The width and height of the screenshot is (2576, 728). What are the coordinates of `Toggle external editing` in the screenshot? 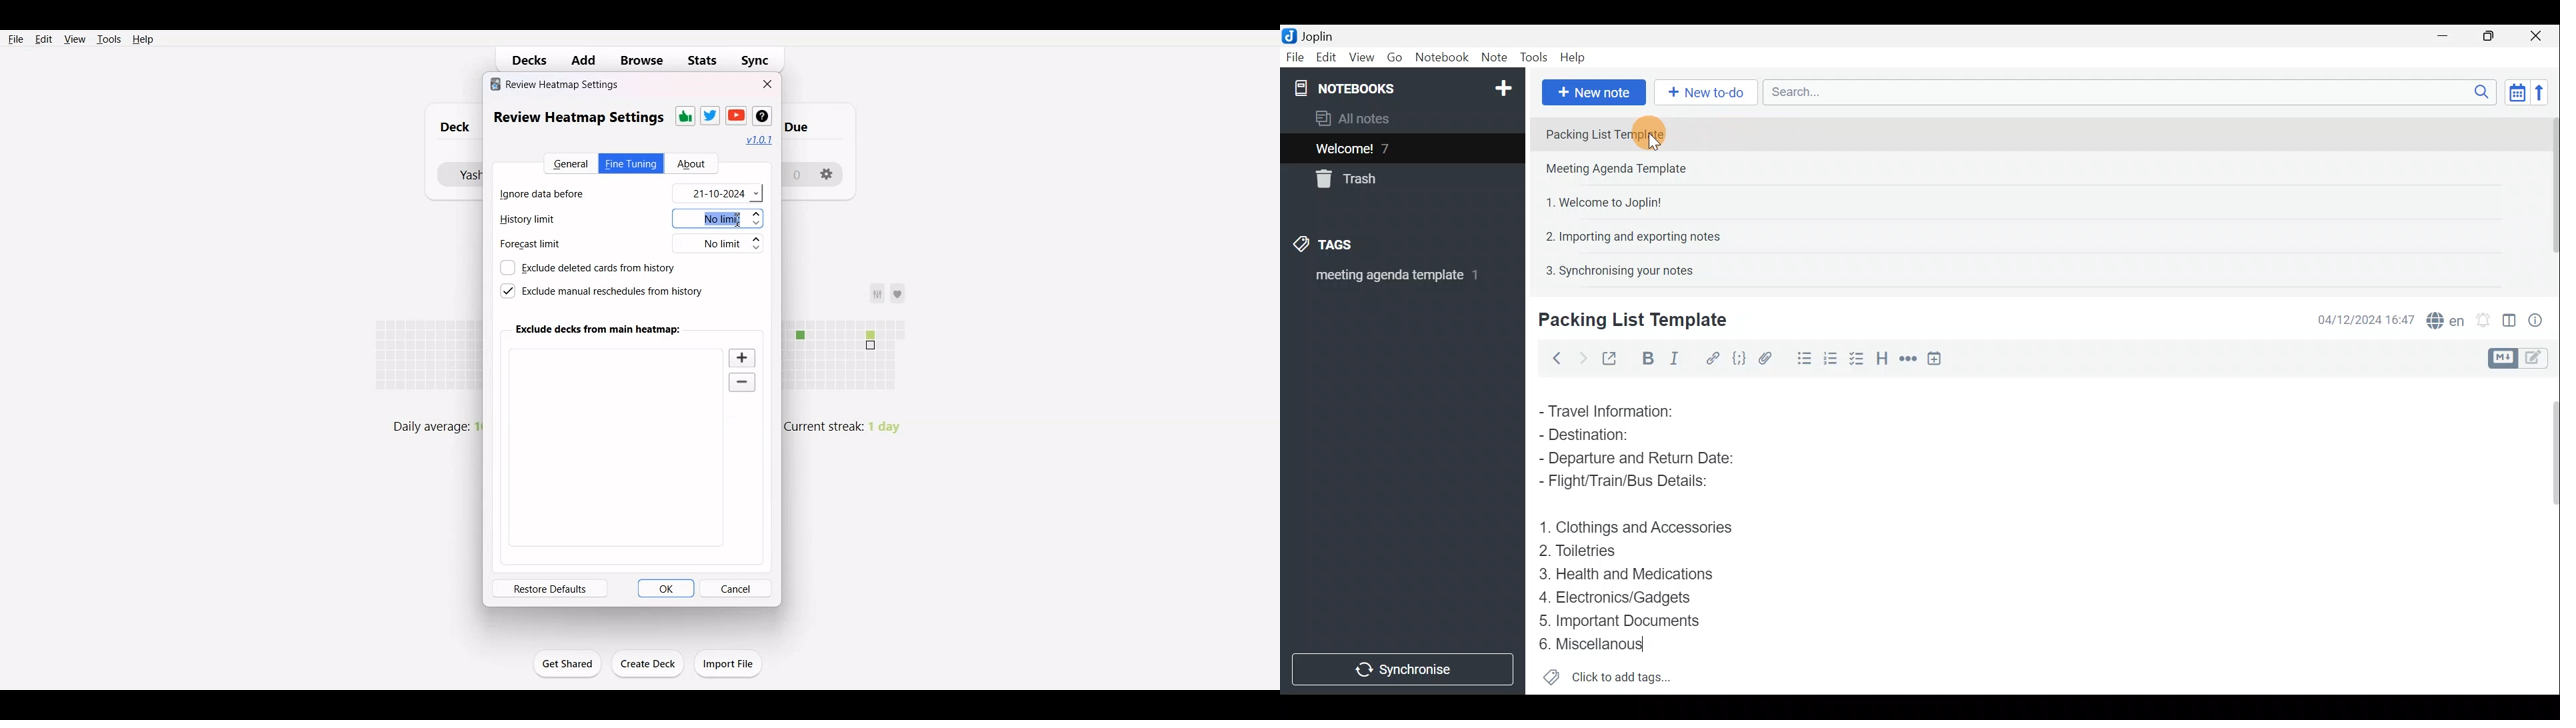 It's located at (1611, 357).